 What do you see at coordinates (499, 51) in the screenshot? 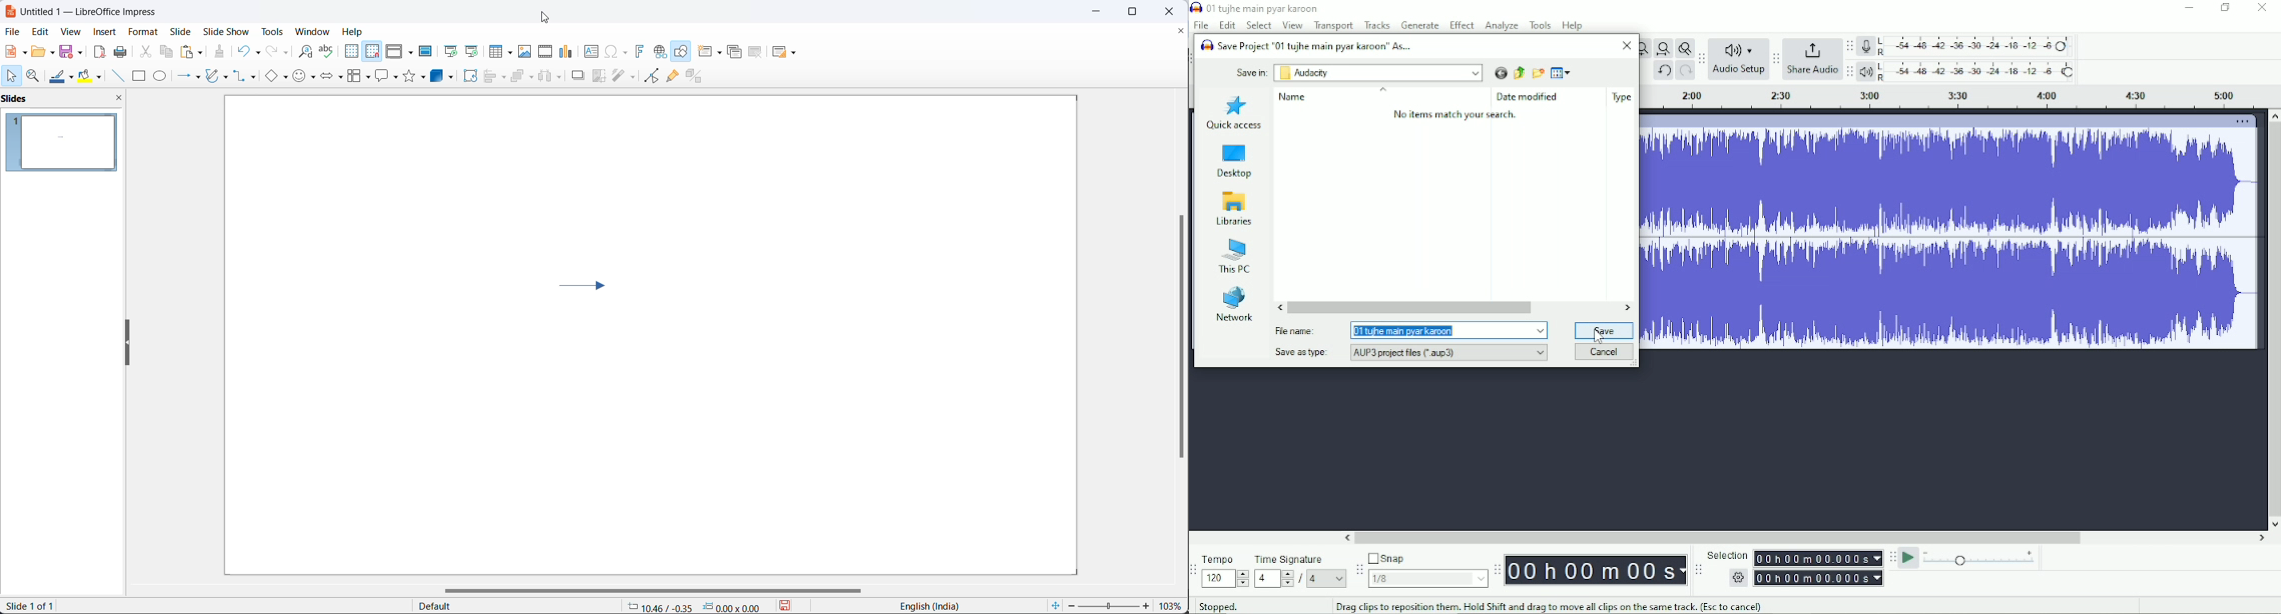
I see `insert table` at bounding box center [499, 51].